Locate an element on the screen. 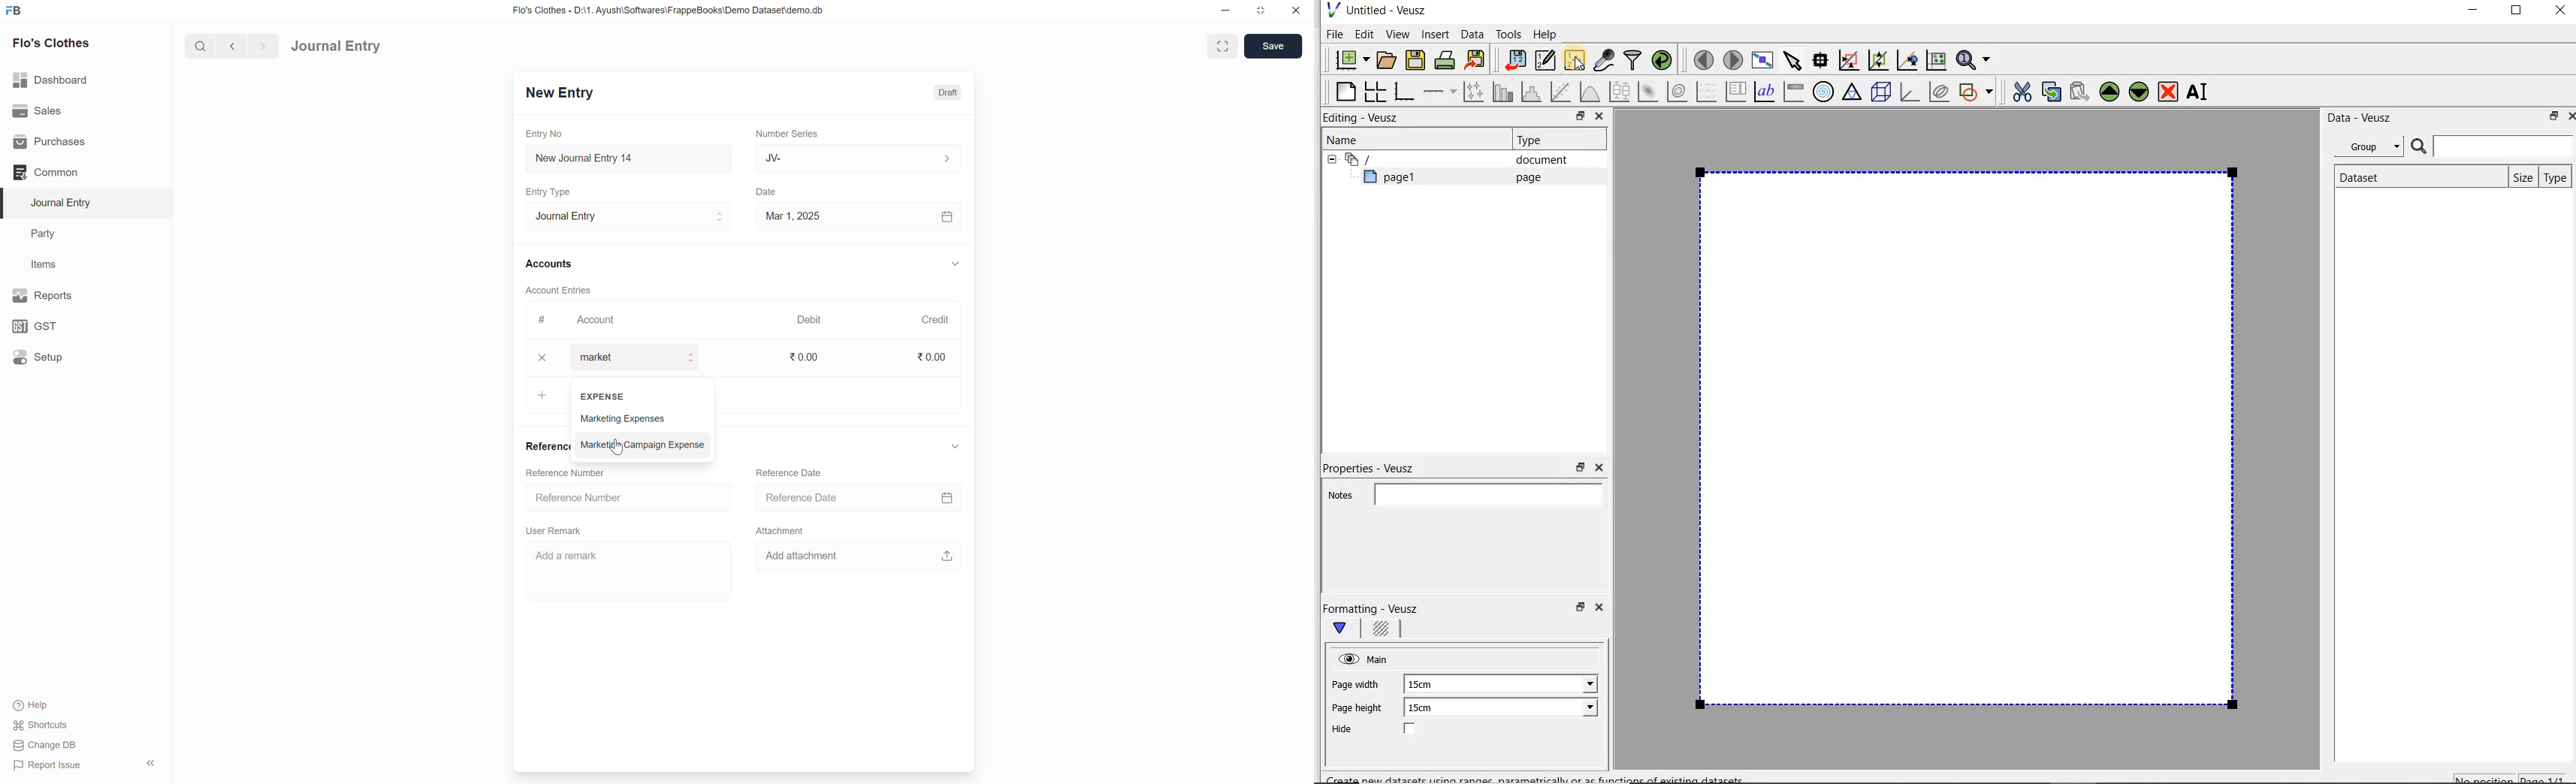 This screenshot has height=784, width=2576. Close is located at coordinates (1598, 118).